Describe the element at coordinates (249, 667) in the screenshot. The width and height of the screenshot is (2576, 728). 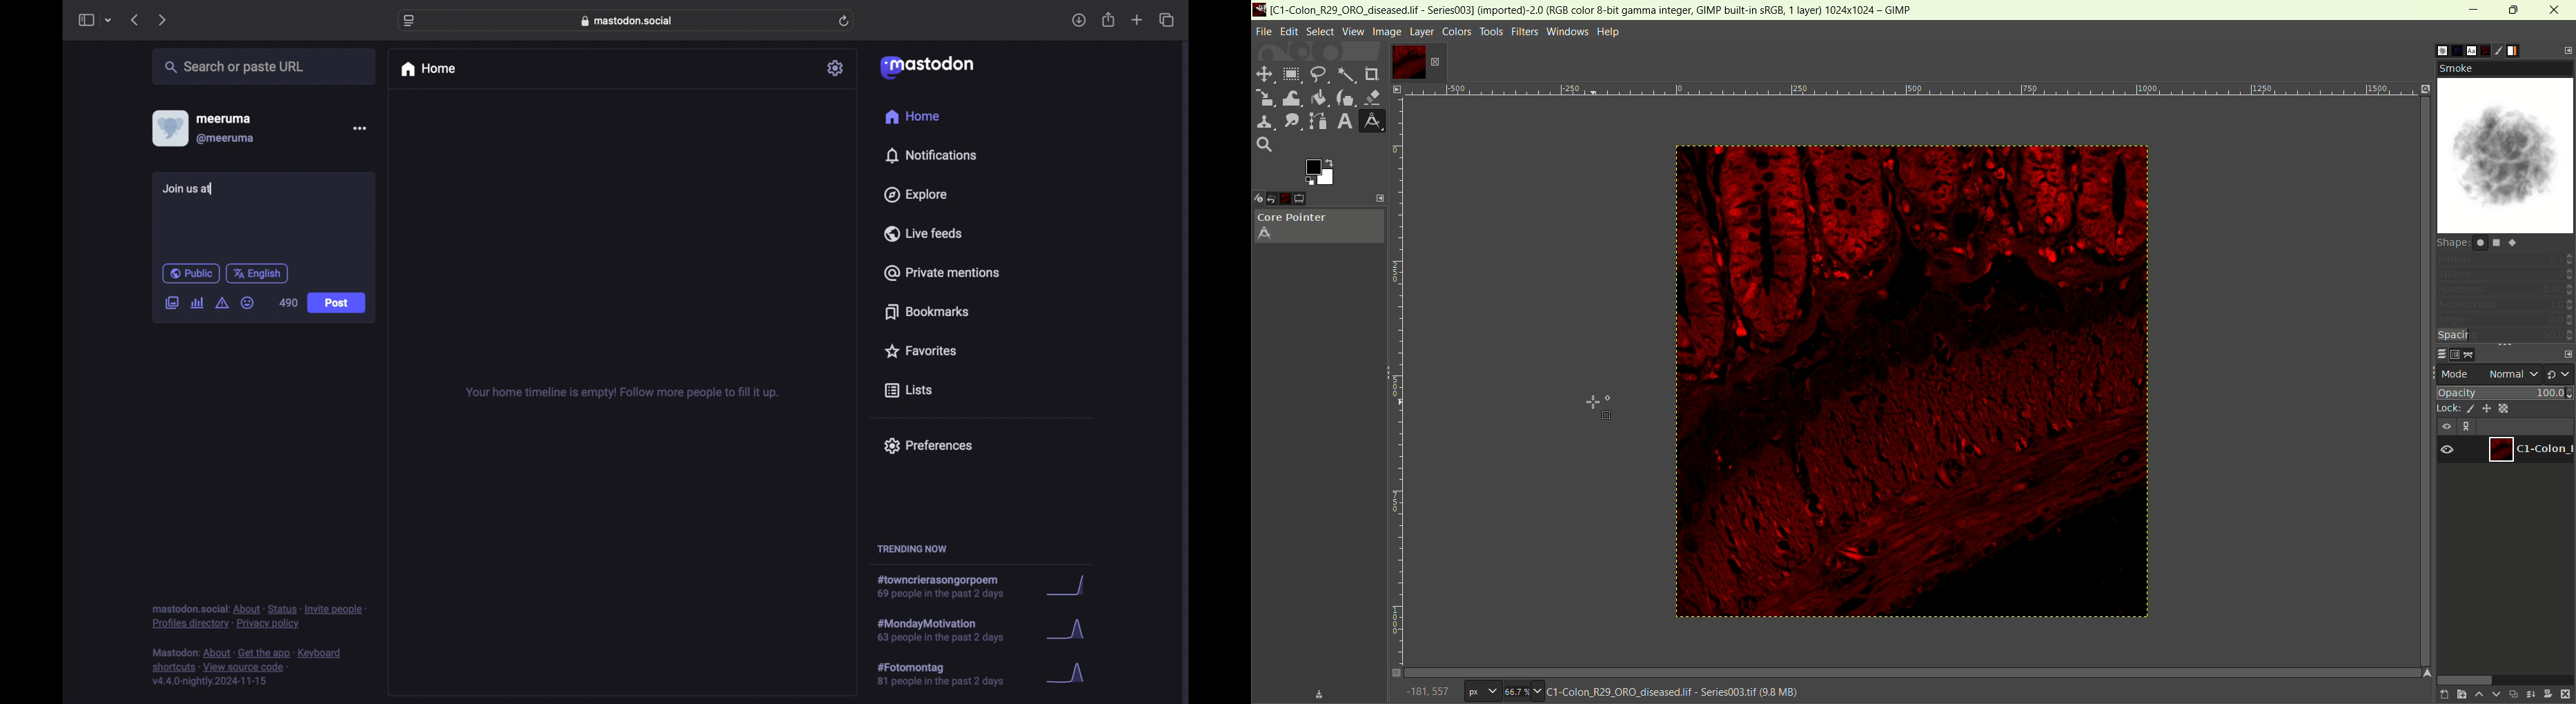
I see `footnote` at that location.